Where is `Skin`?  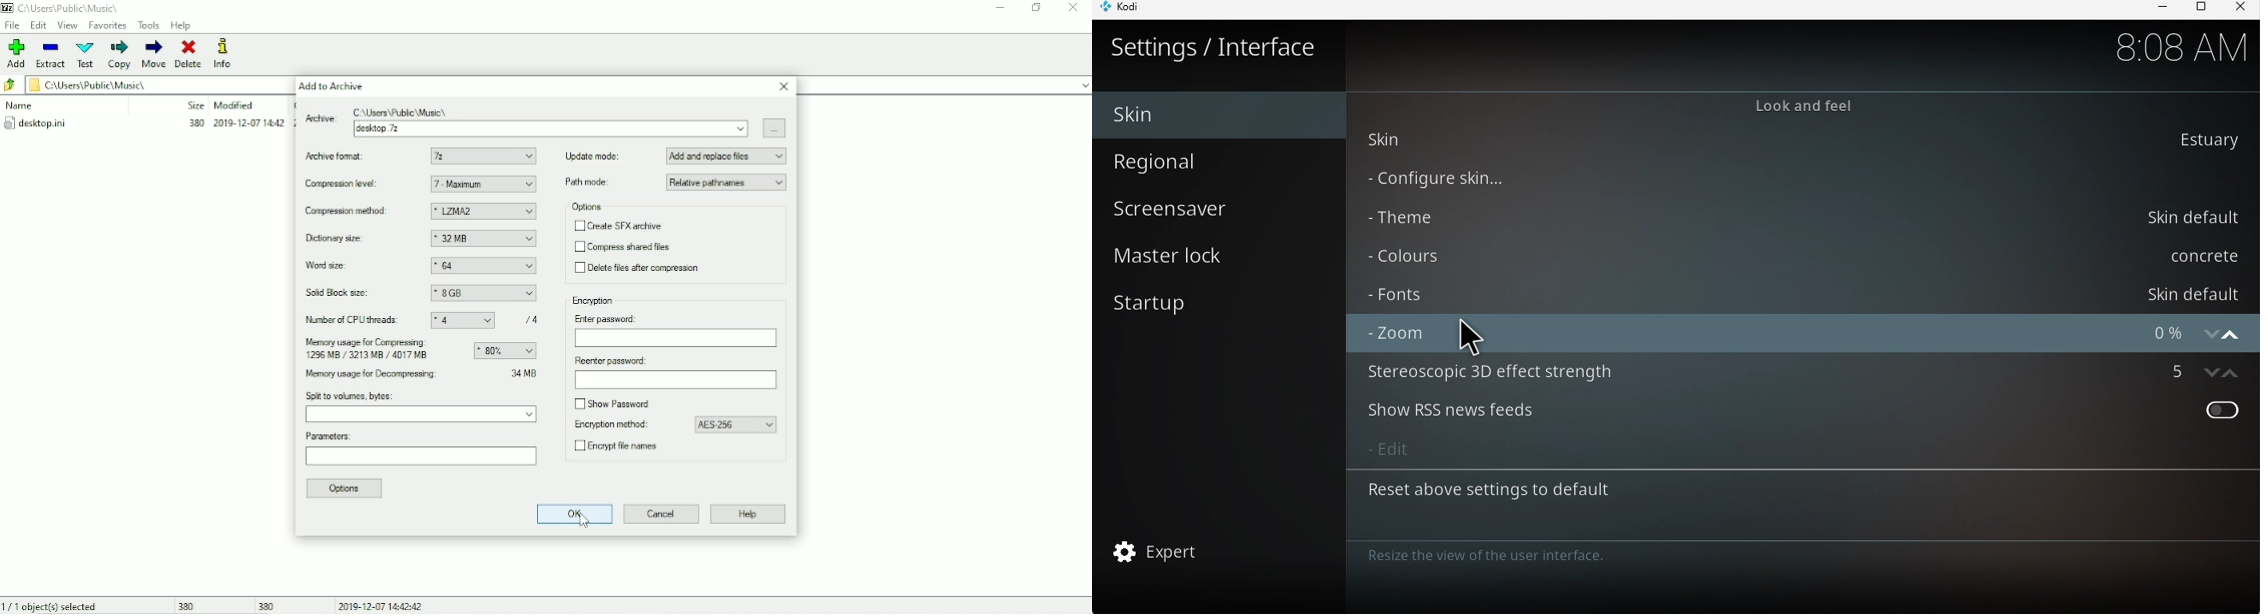
Skin is located at coordinates (1210, 115).